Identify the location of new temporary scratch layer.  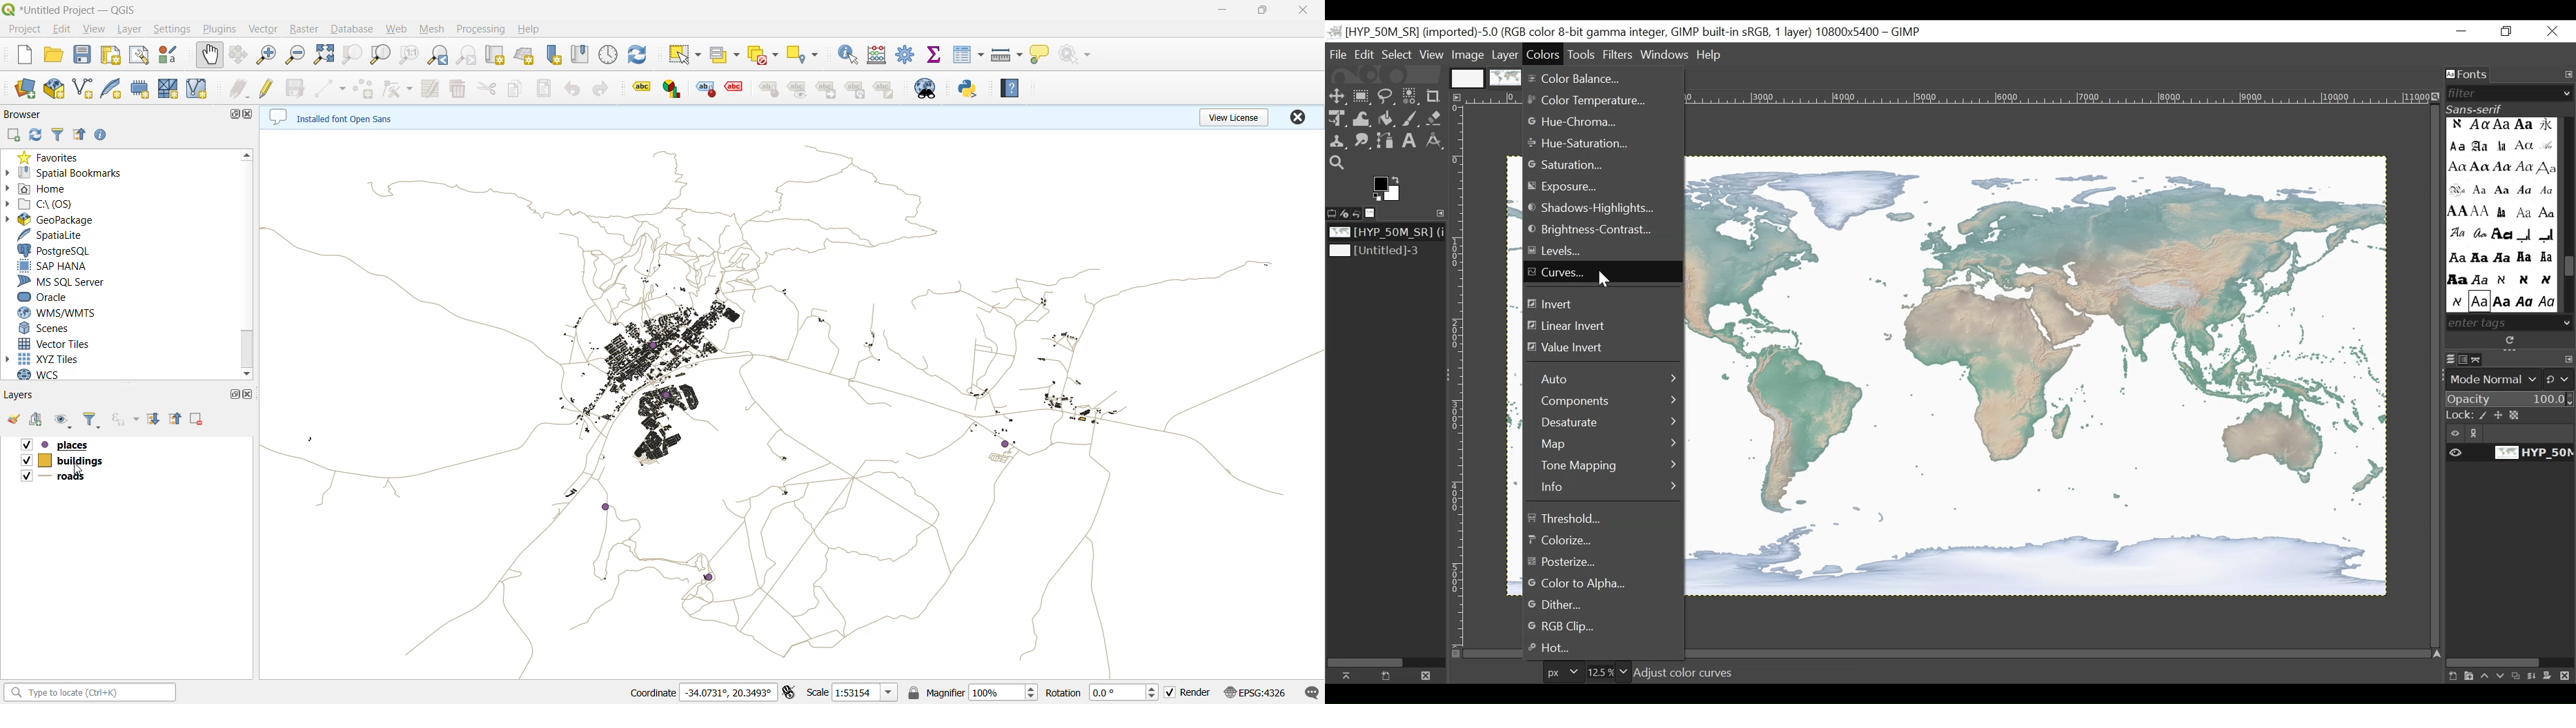
(140, 89).